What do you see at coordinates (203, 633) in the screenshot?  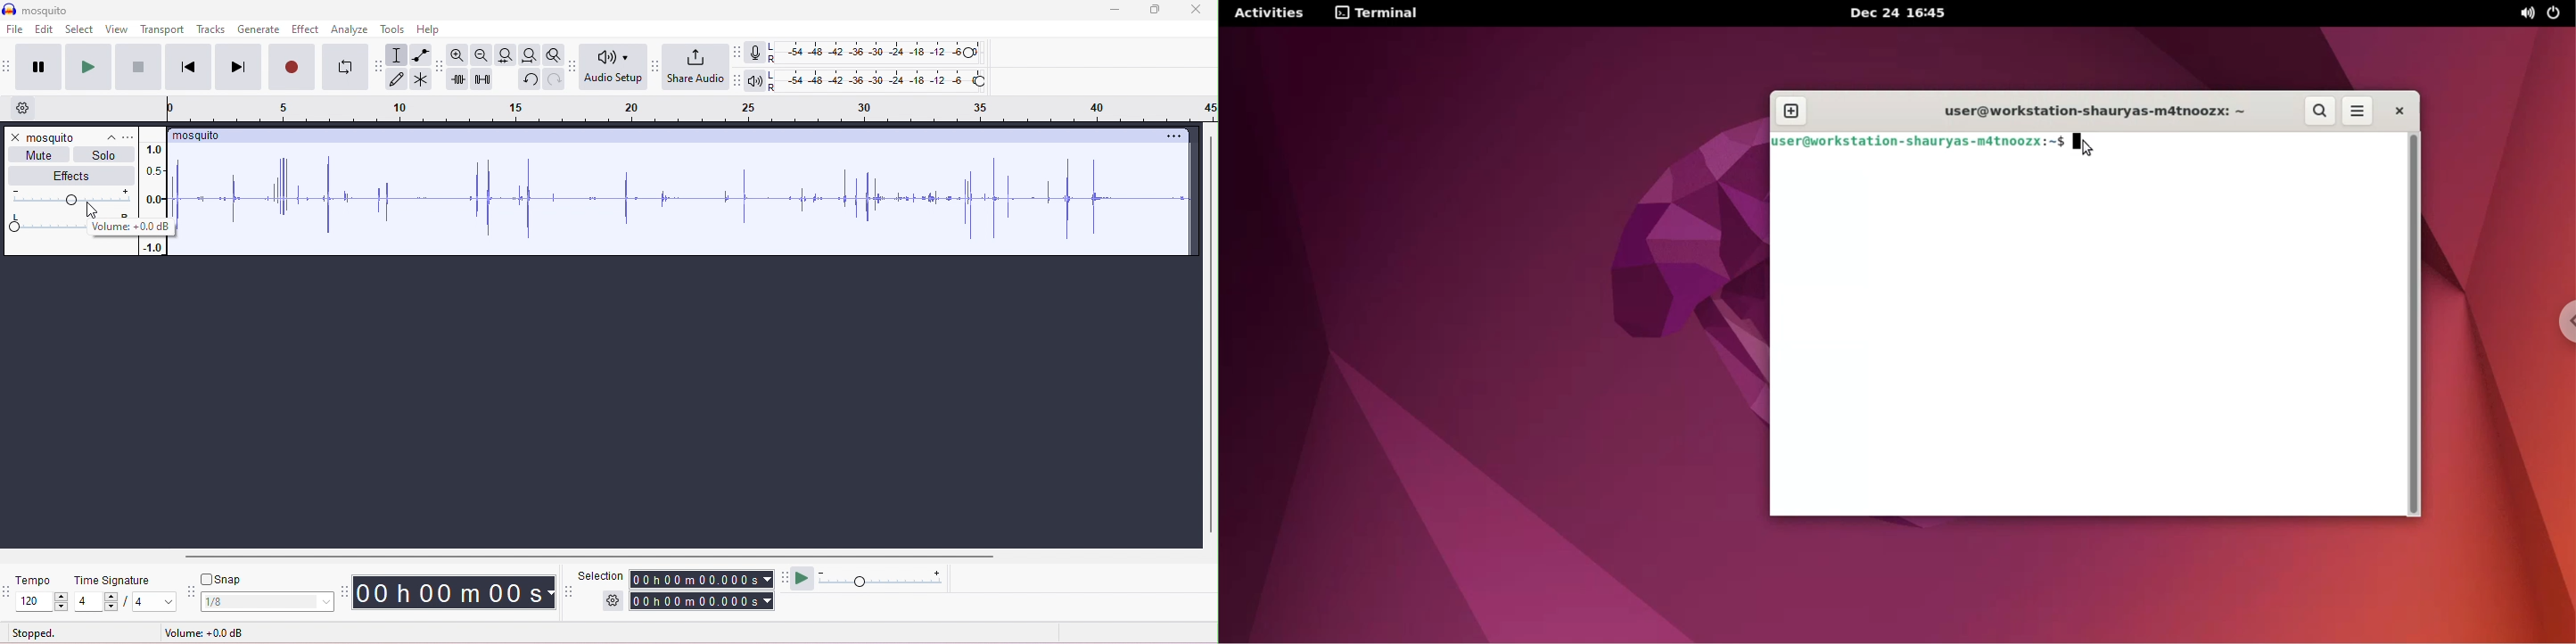 I see `volume +0.0db` at bounding box center [203, 633].